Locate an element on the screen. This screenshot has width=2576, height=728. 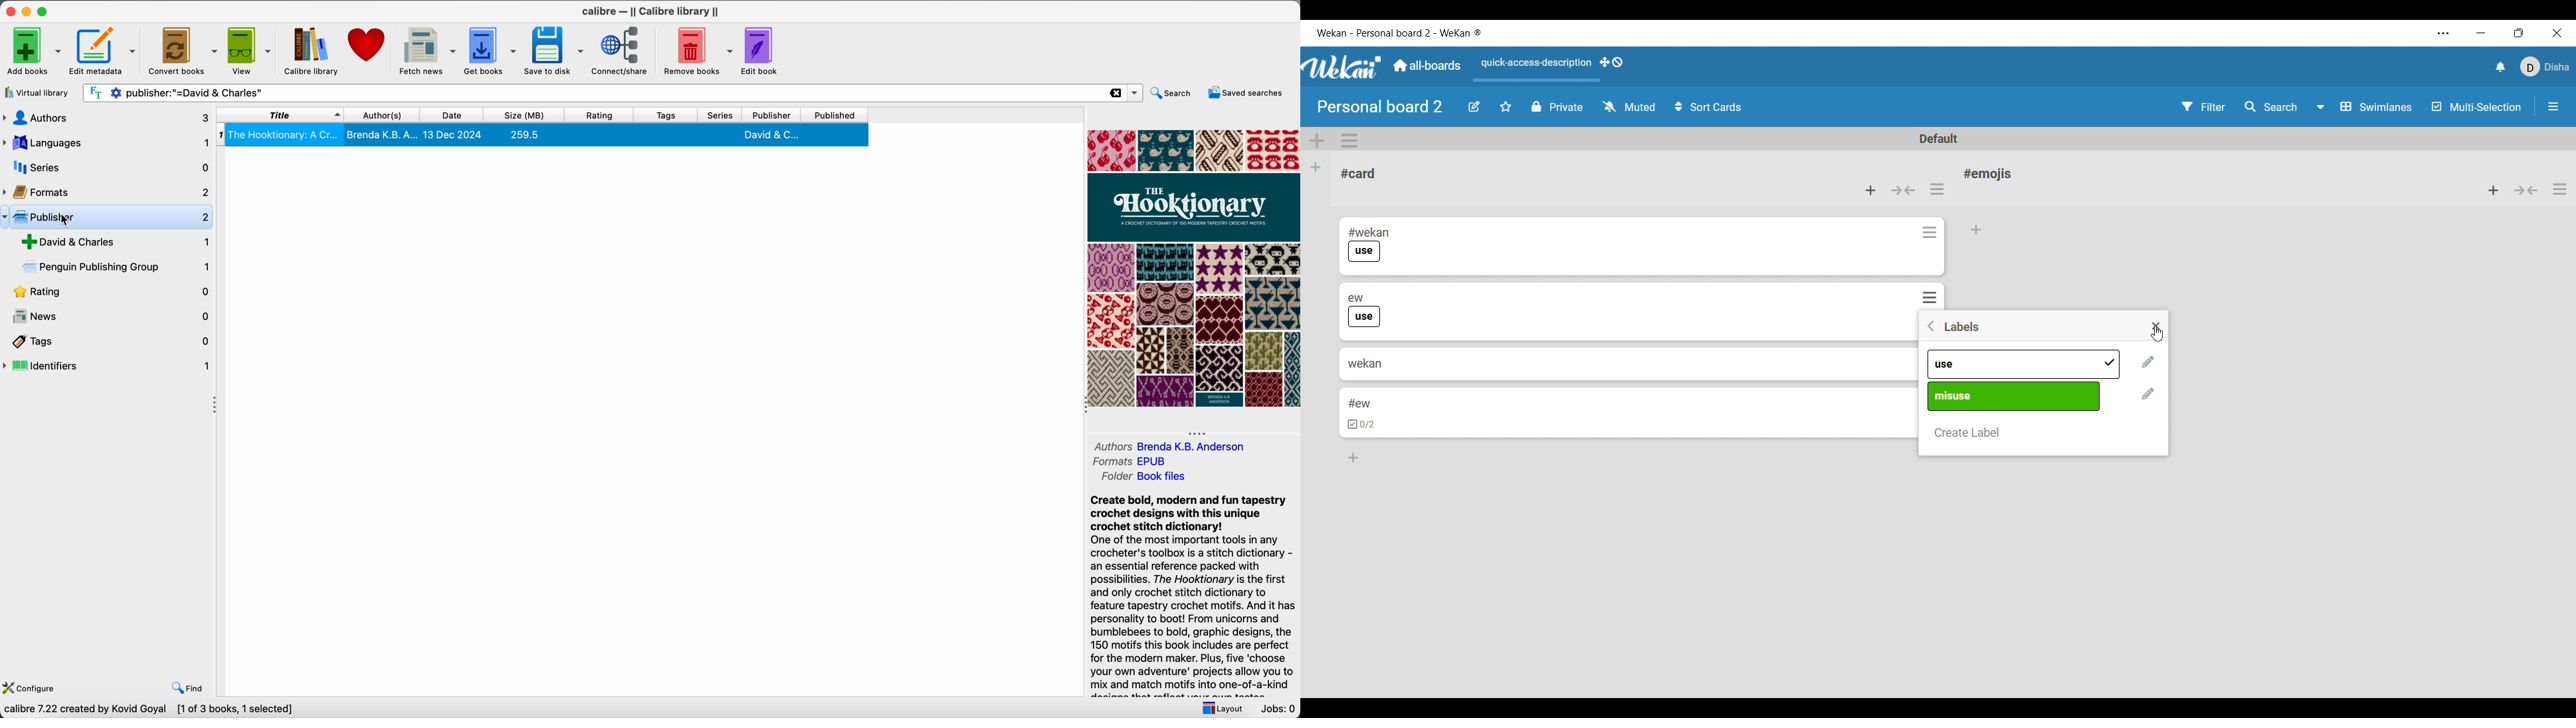
publisher is located at coordinates (774, 115).